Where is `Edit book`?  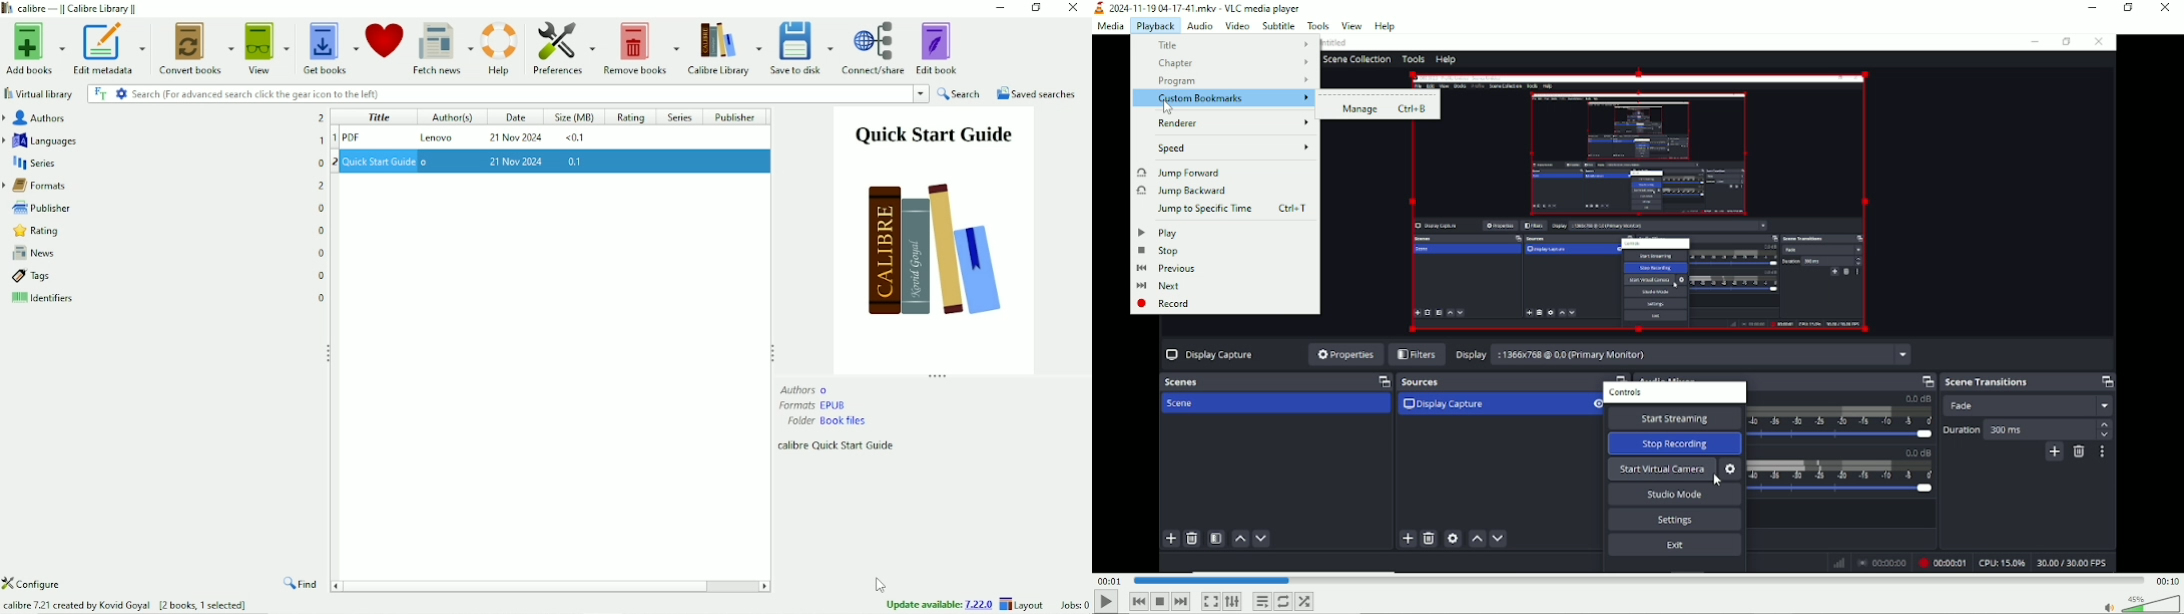 Edit book is located at coordinates (939, 47).